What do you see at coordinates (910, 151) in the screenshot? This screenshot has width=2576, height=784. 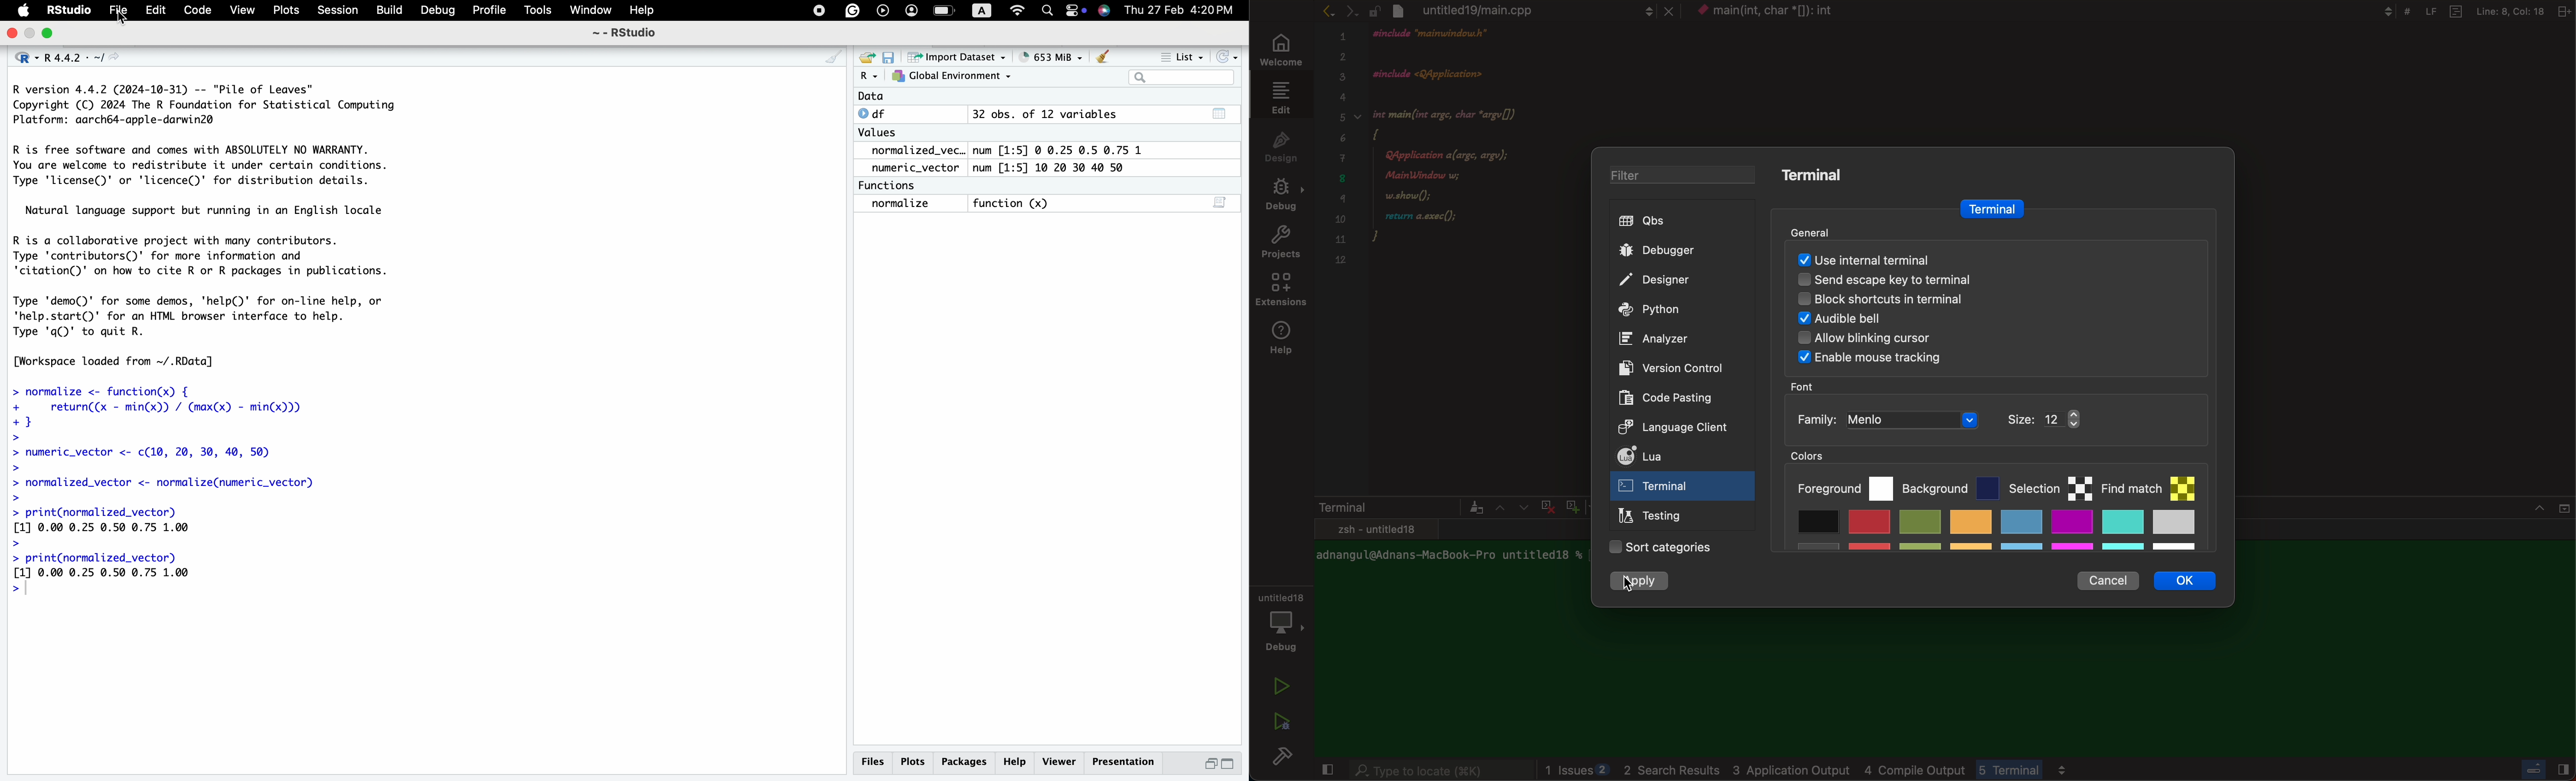 I see `normalized_vec` at bounding box center [910, 151].